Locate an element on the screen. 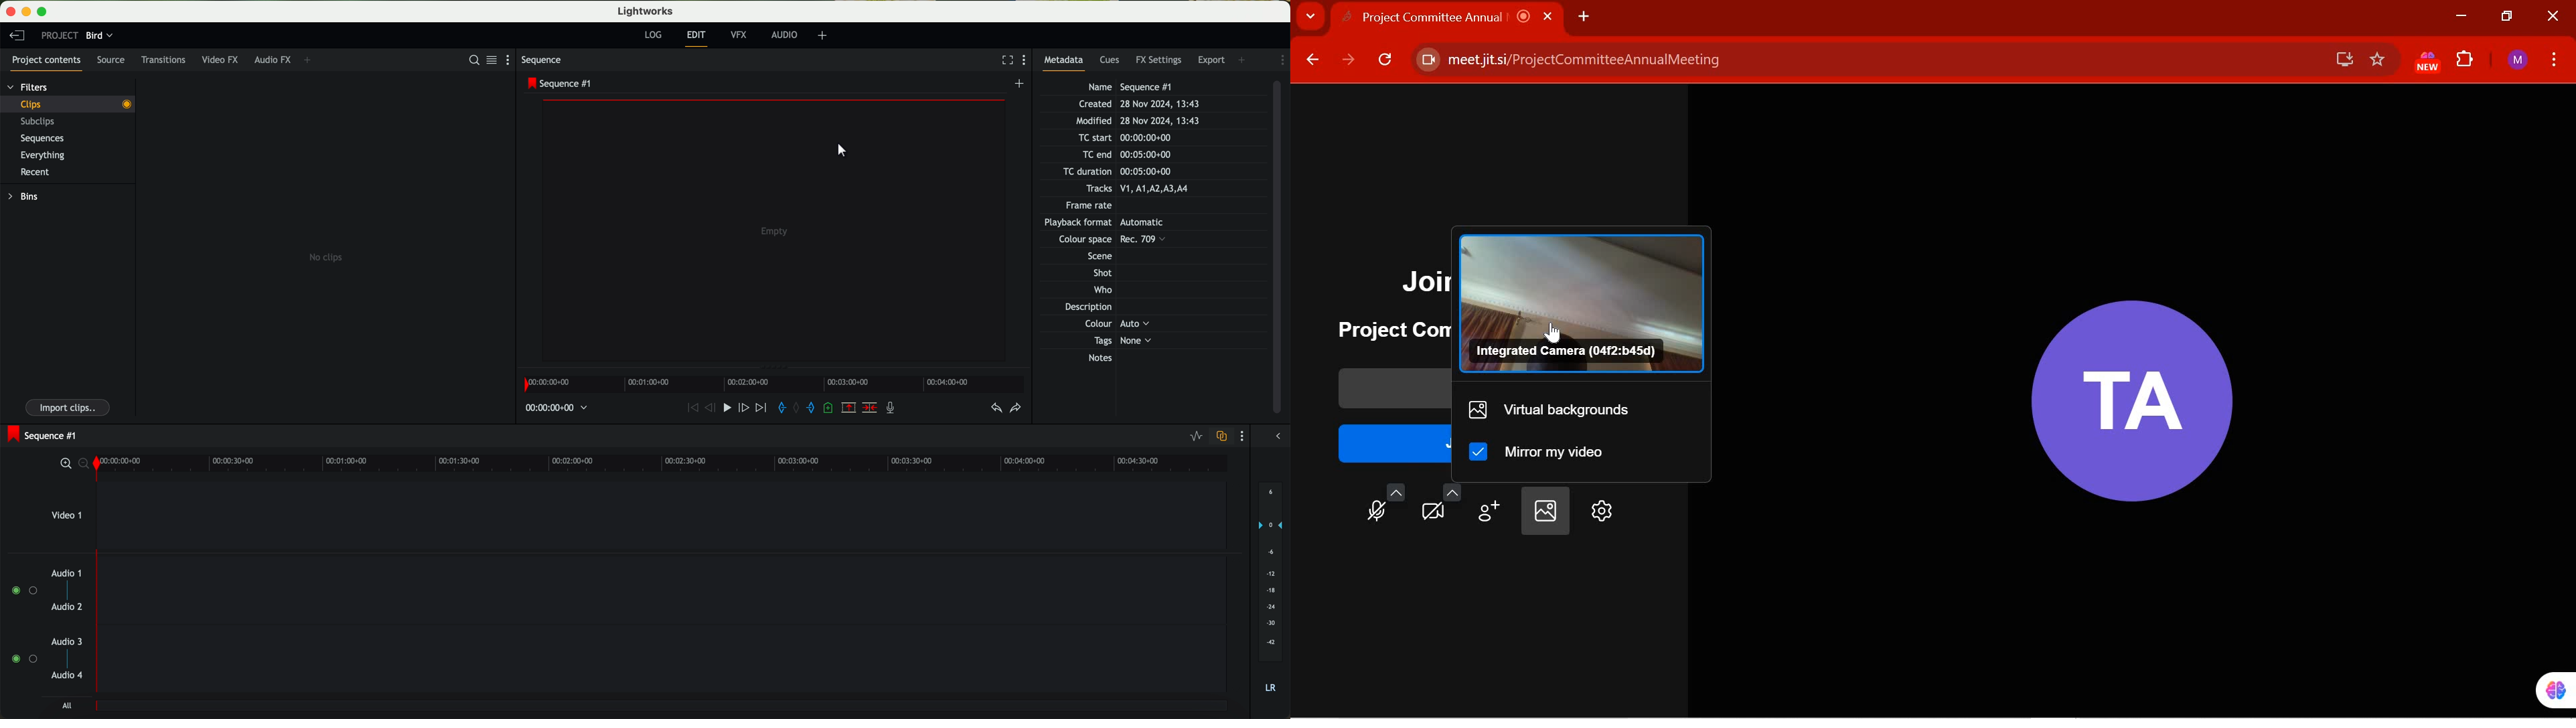  ADD NEW TAB is located at coordinates (1584, 15).